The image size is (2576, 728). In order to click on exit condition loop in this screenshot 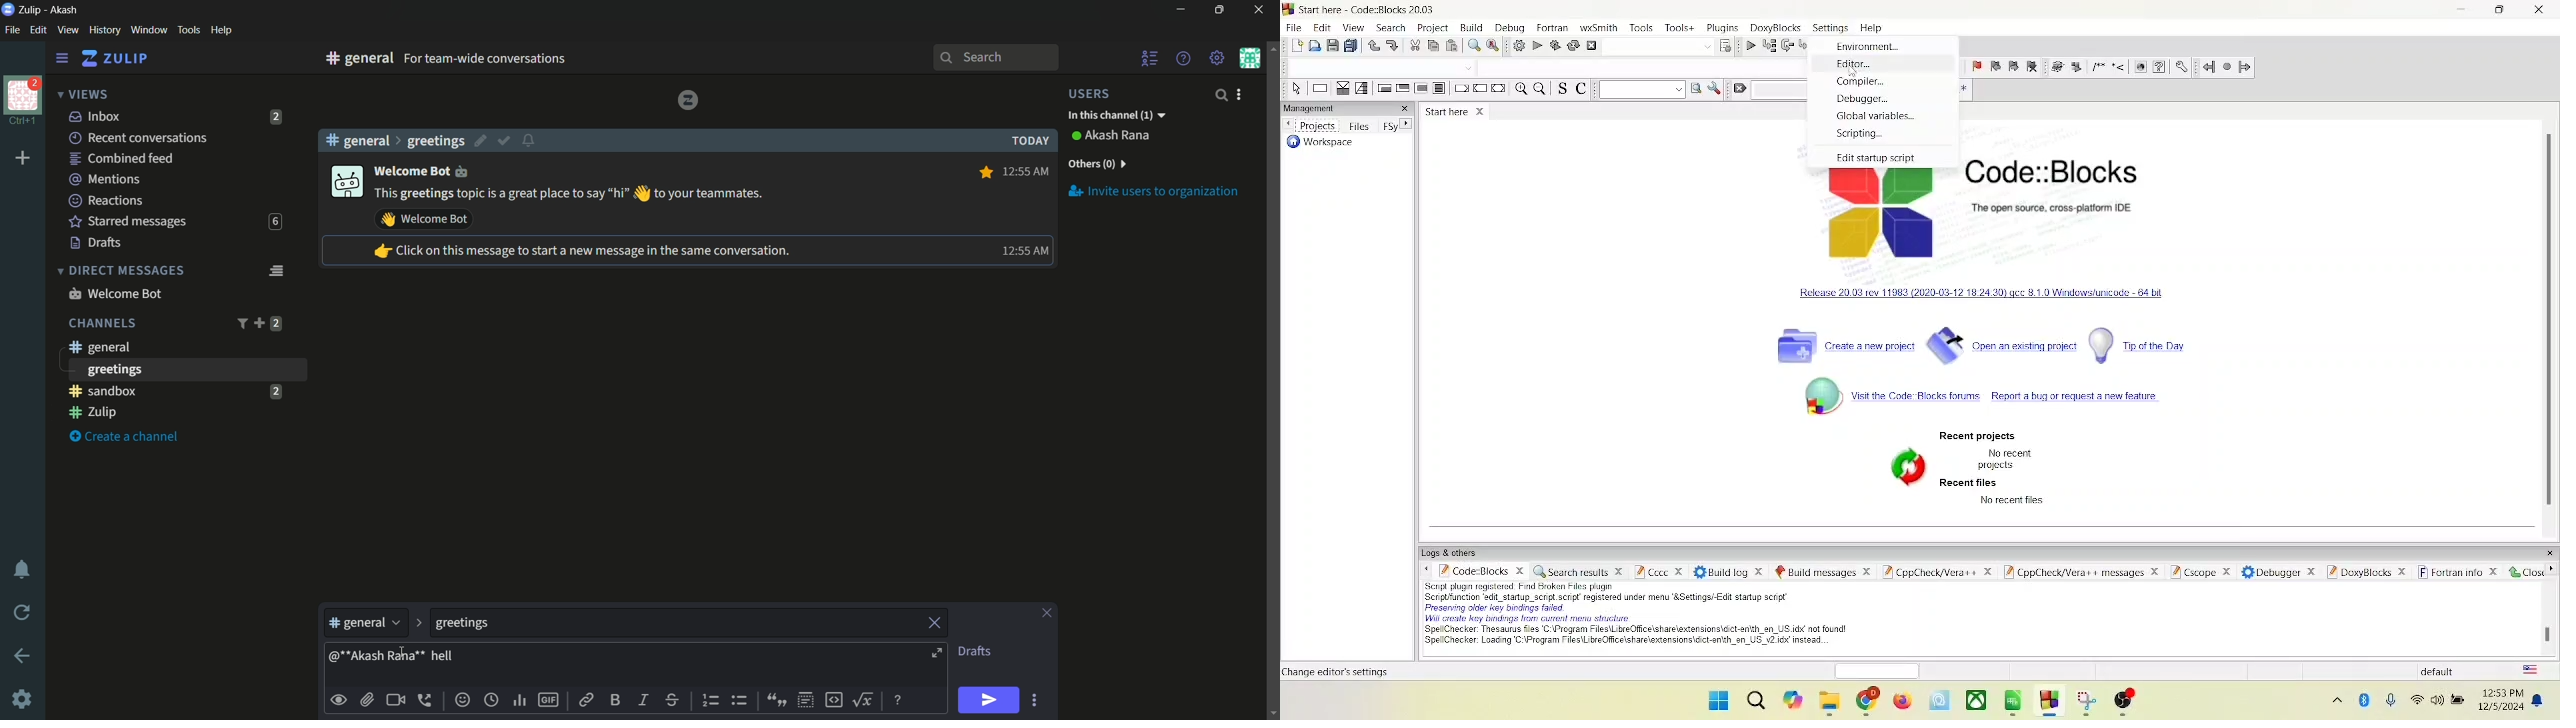, I will do `click(1402, 88)`.